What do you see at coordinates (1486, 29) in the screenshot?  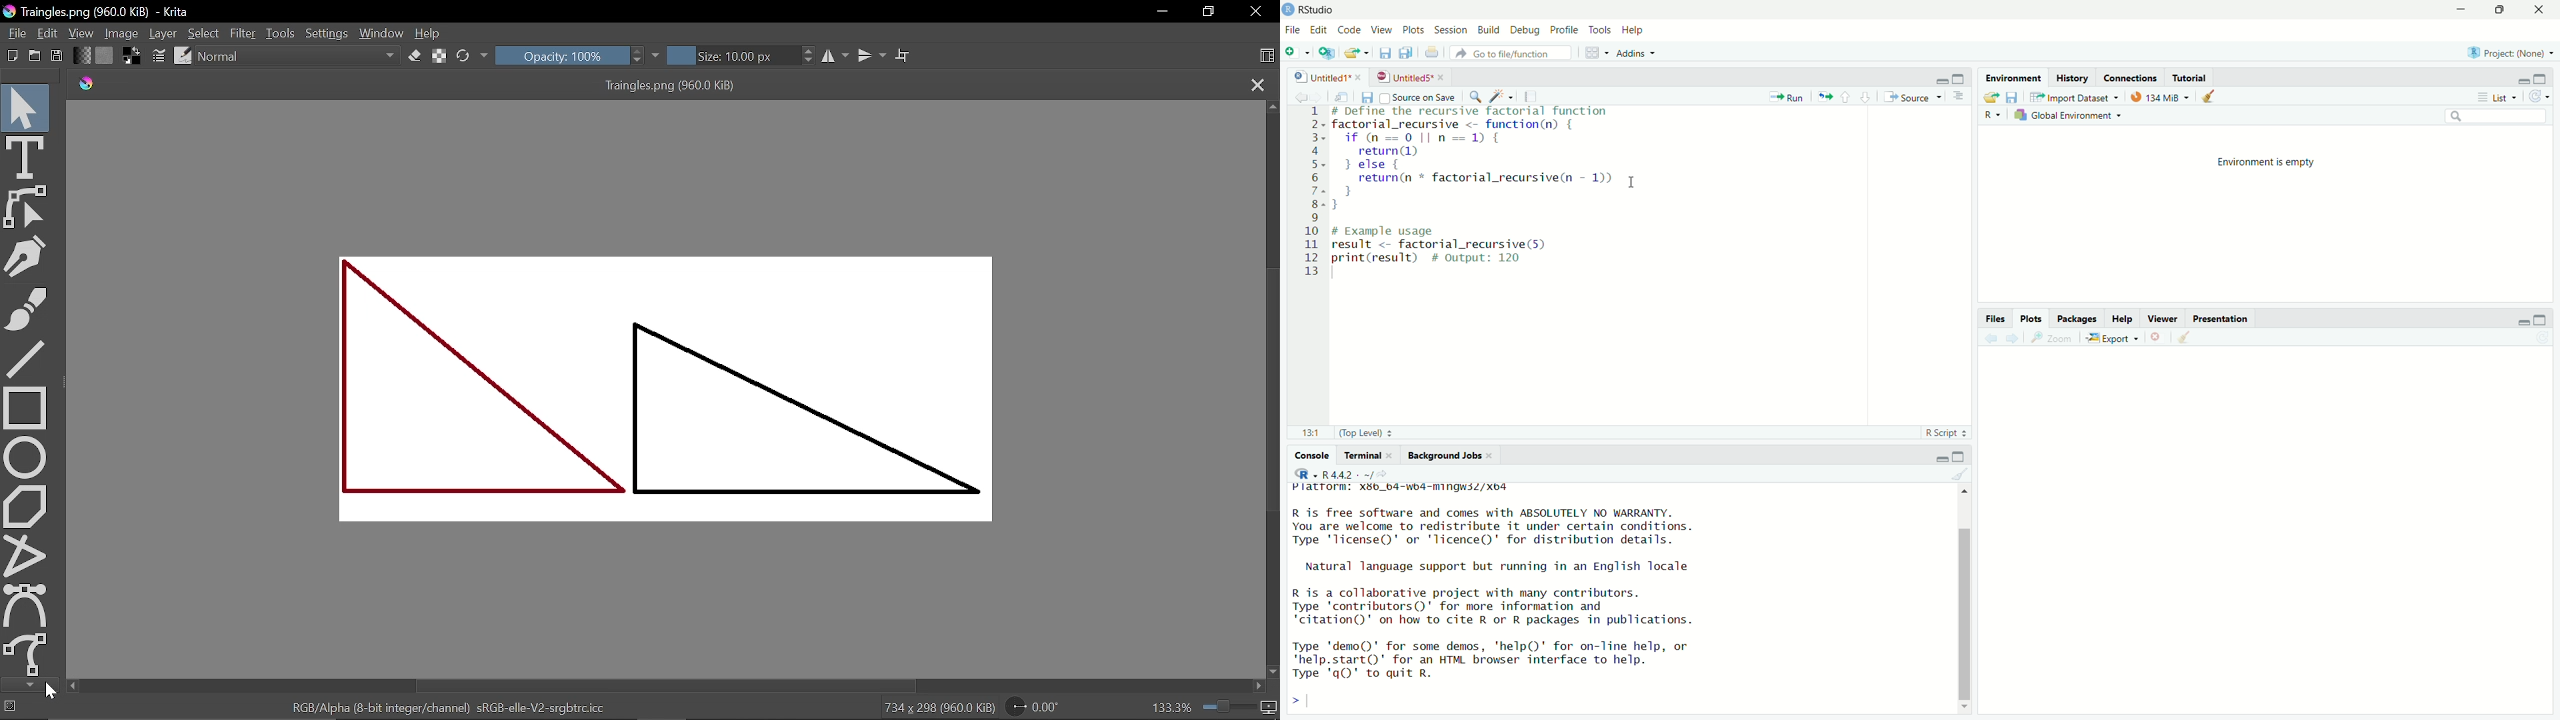 I see `Build` at bounding box center [1486, 29].